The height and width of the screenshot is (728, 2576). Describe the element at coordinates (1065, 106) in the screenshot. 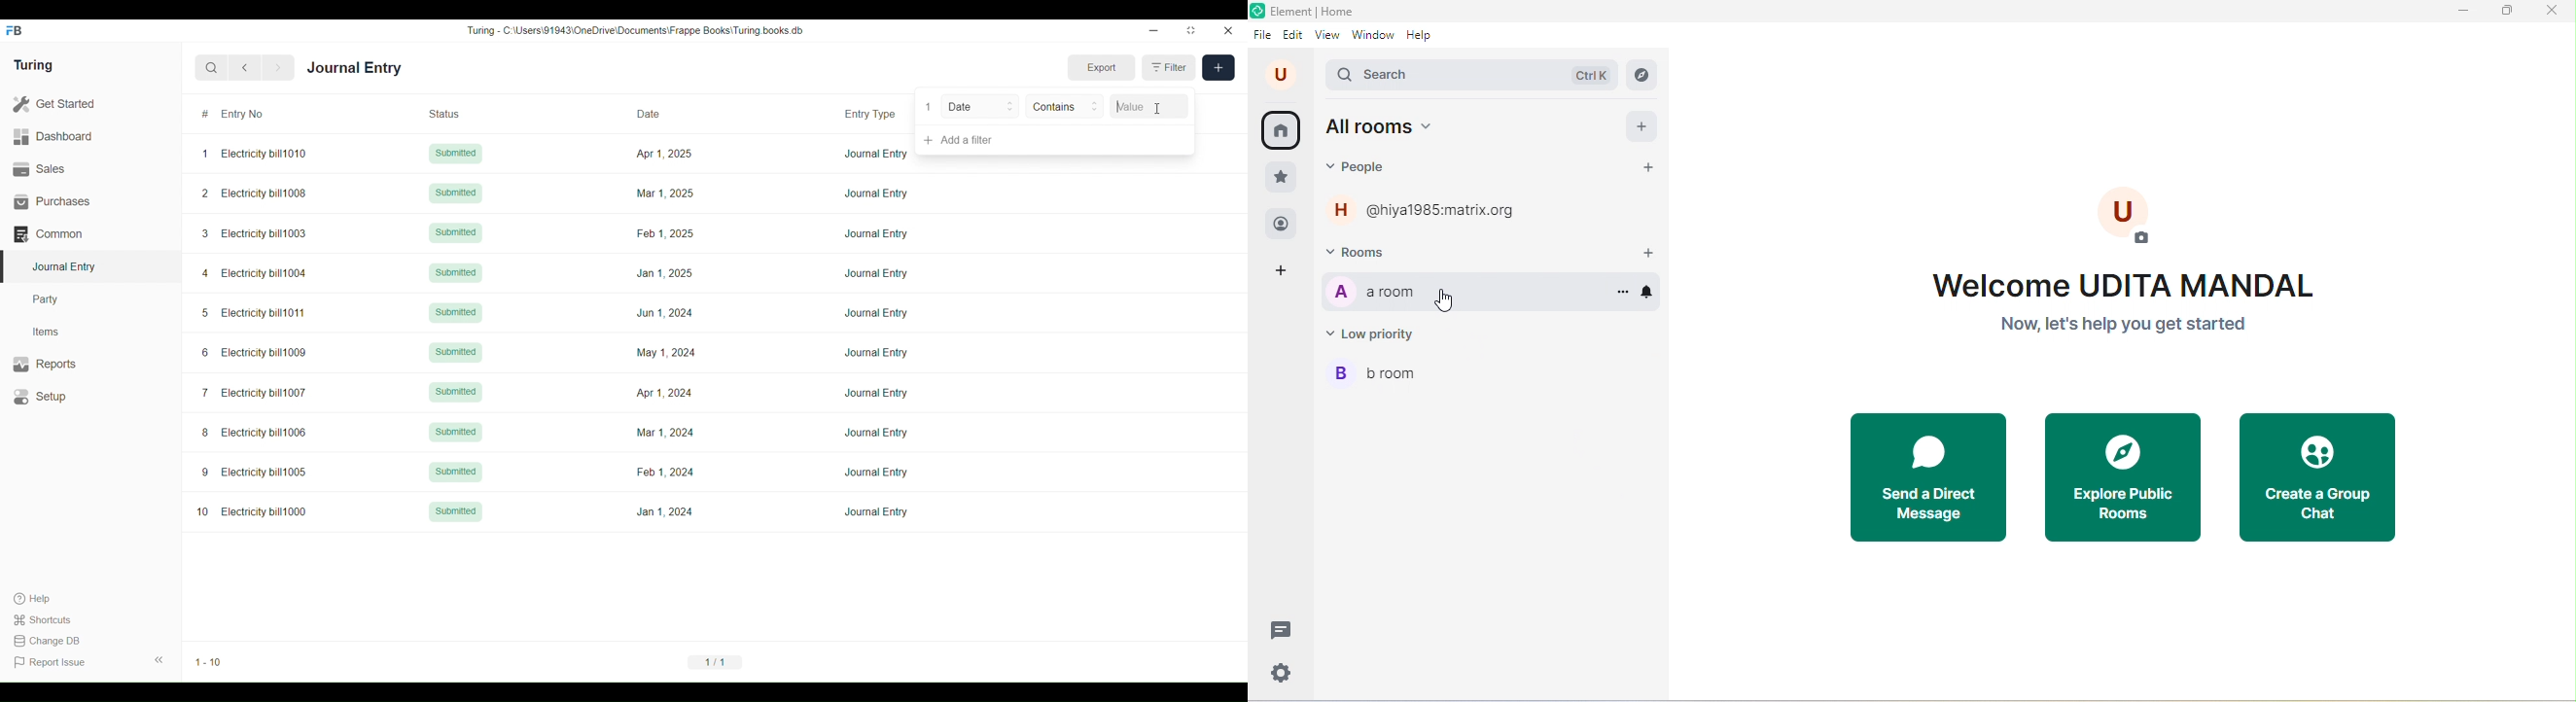

I see `Contains` at that location.